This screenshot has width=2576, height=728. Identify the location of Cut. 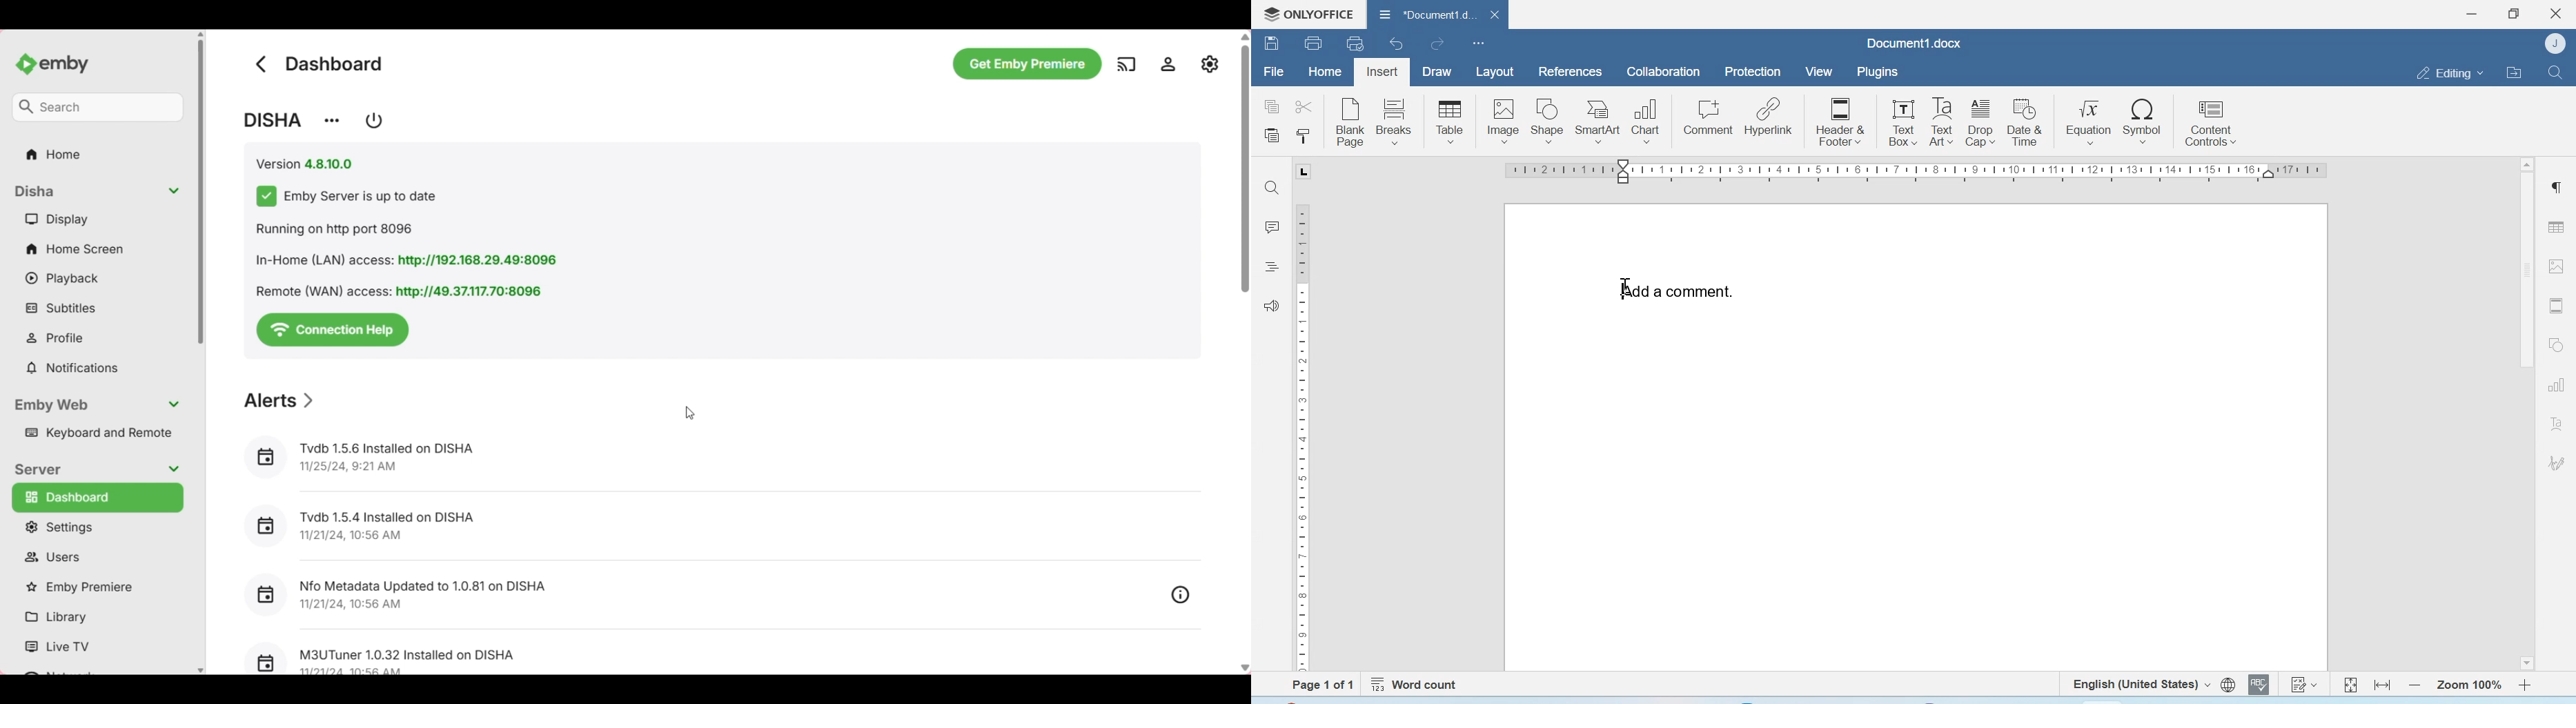
(1303, 106).